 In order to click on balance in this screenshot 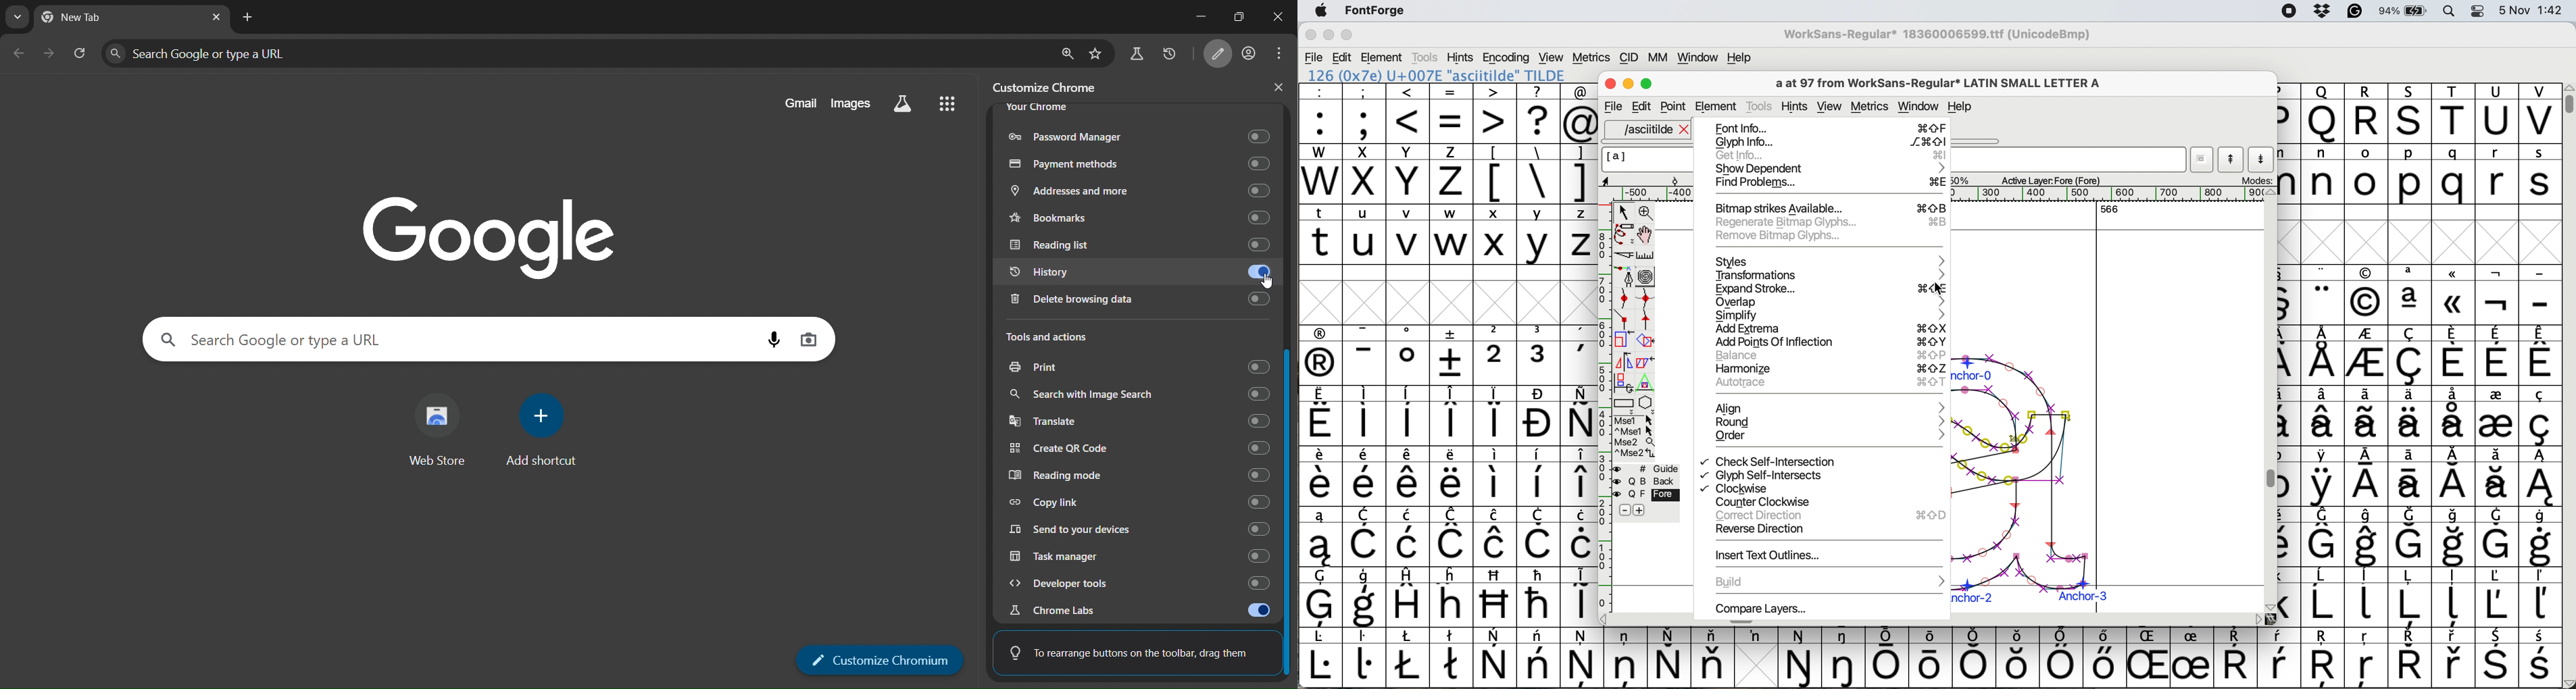, I will do `click(1830, 355)`.